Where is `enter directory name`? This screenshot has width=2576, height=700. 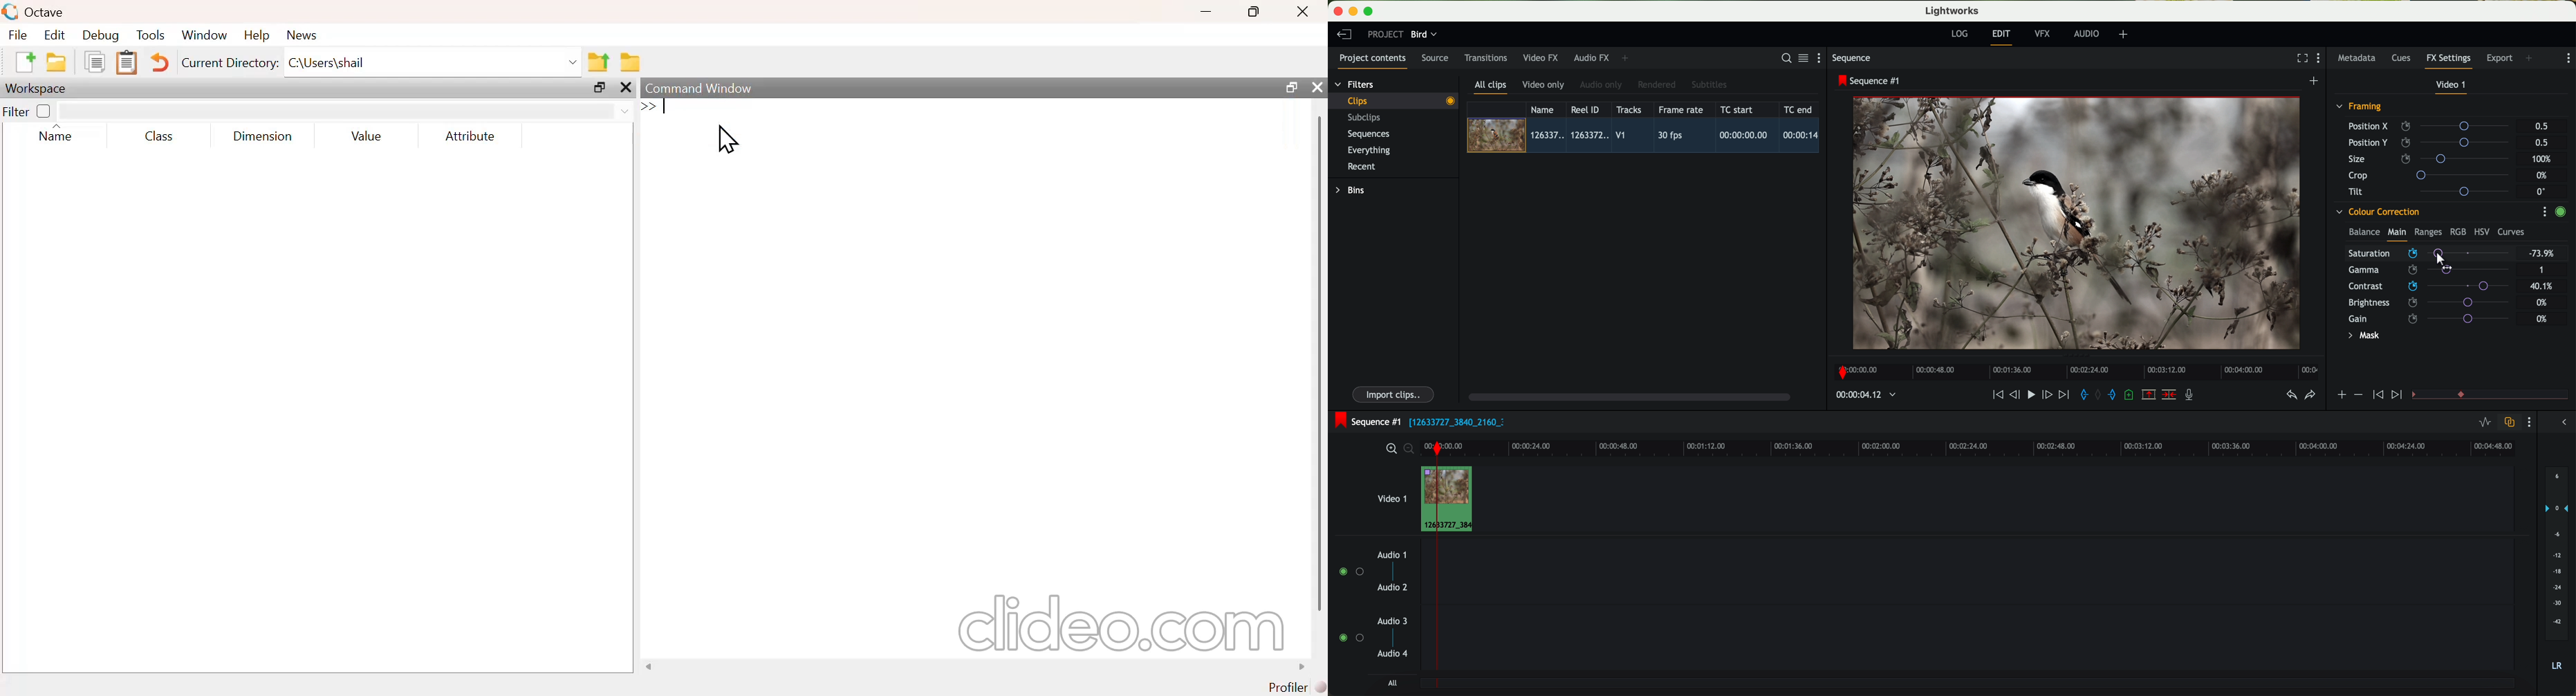 enter directory name is located at coordinates (432, 64).